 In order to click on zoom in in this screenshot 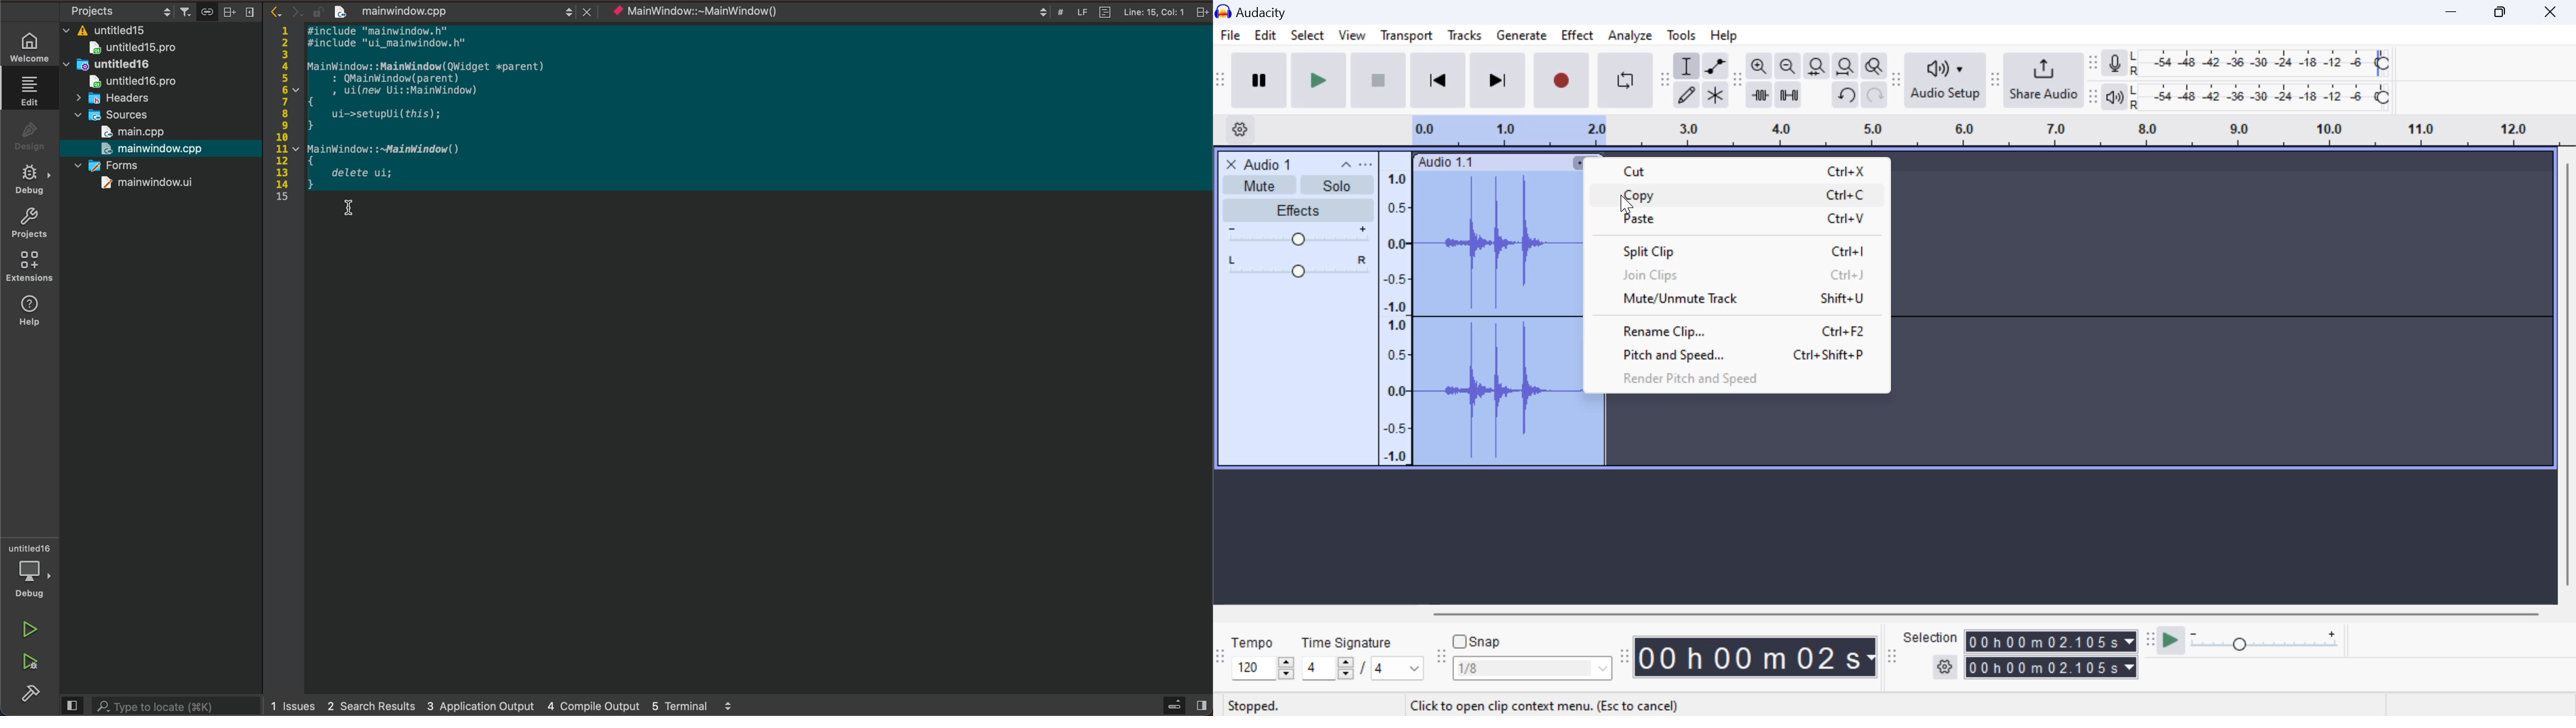, I will do `click(1759, 67)`.